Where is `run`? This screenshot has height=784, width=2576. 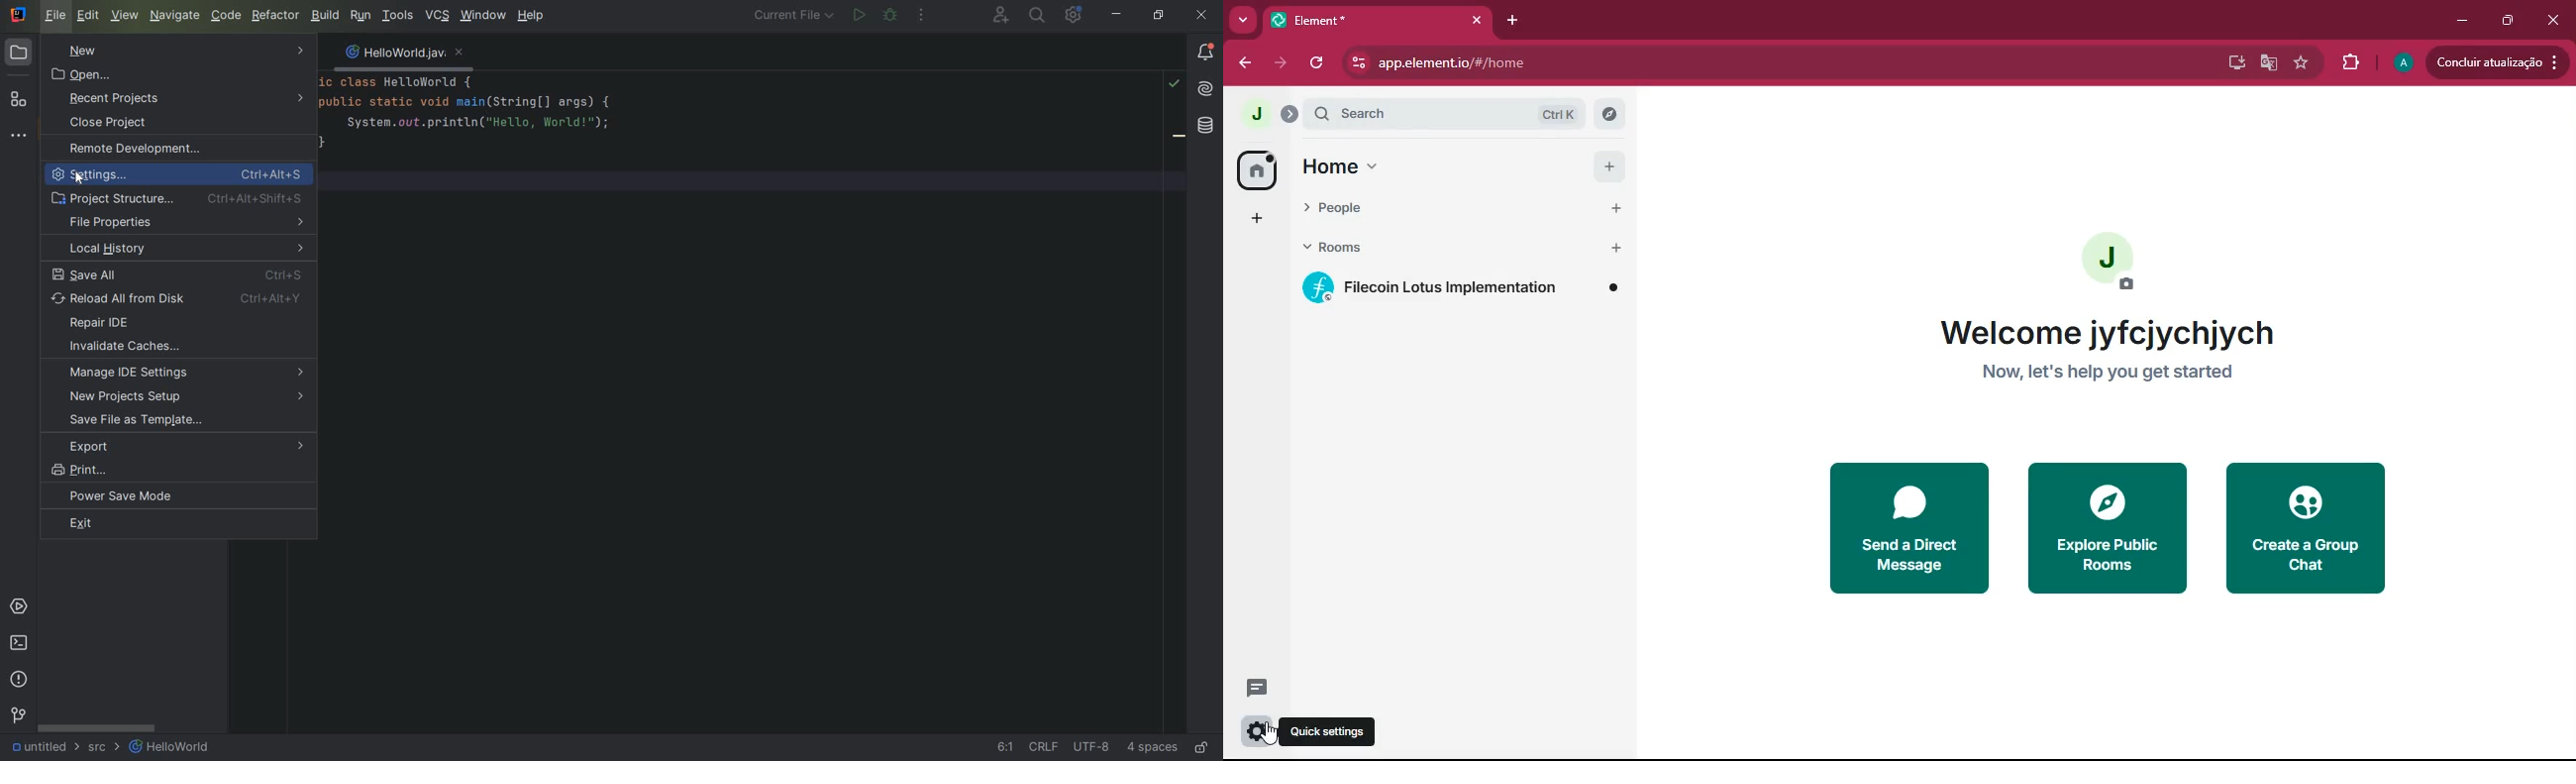 run is located at coordinates (858, 14).